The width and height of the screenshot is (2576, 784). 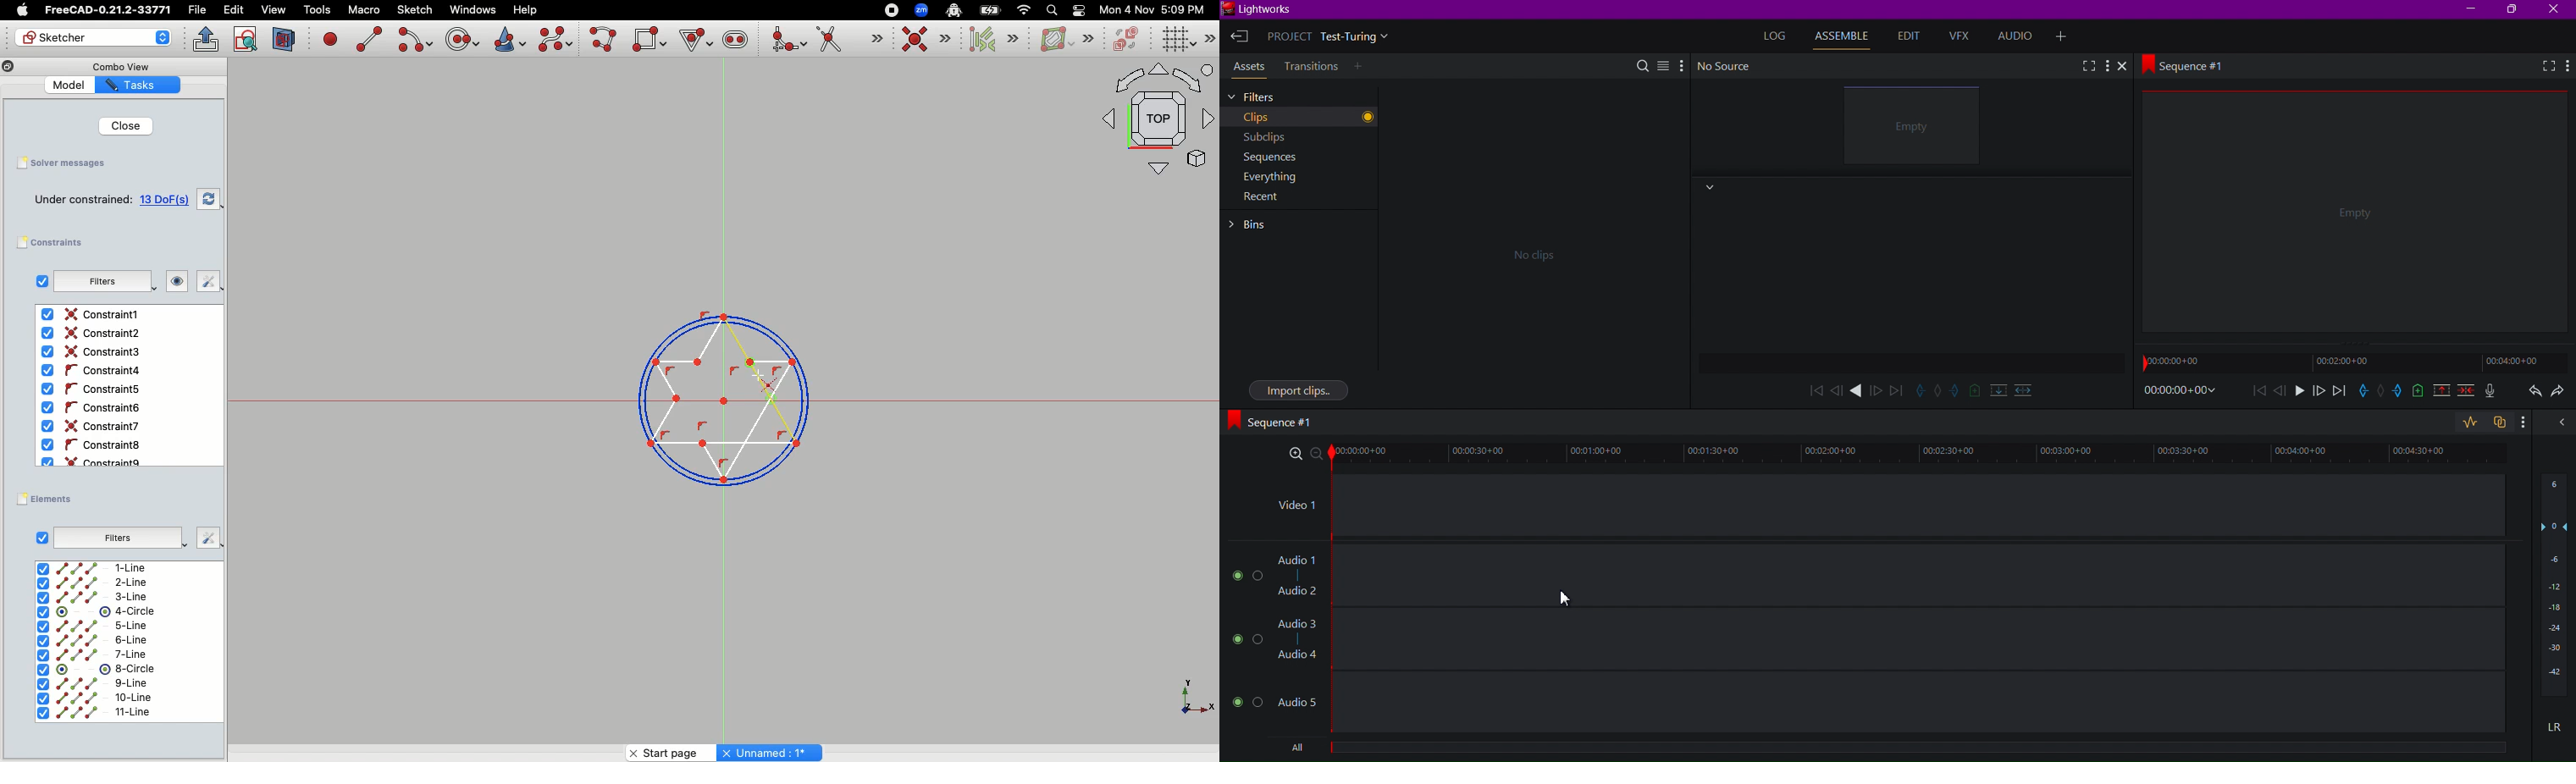 I want to click on hold, so click(x=2382, y=392).